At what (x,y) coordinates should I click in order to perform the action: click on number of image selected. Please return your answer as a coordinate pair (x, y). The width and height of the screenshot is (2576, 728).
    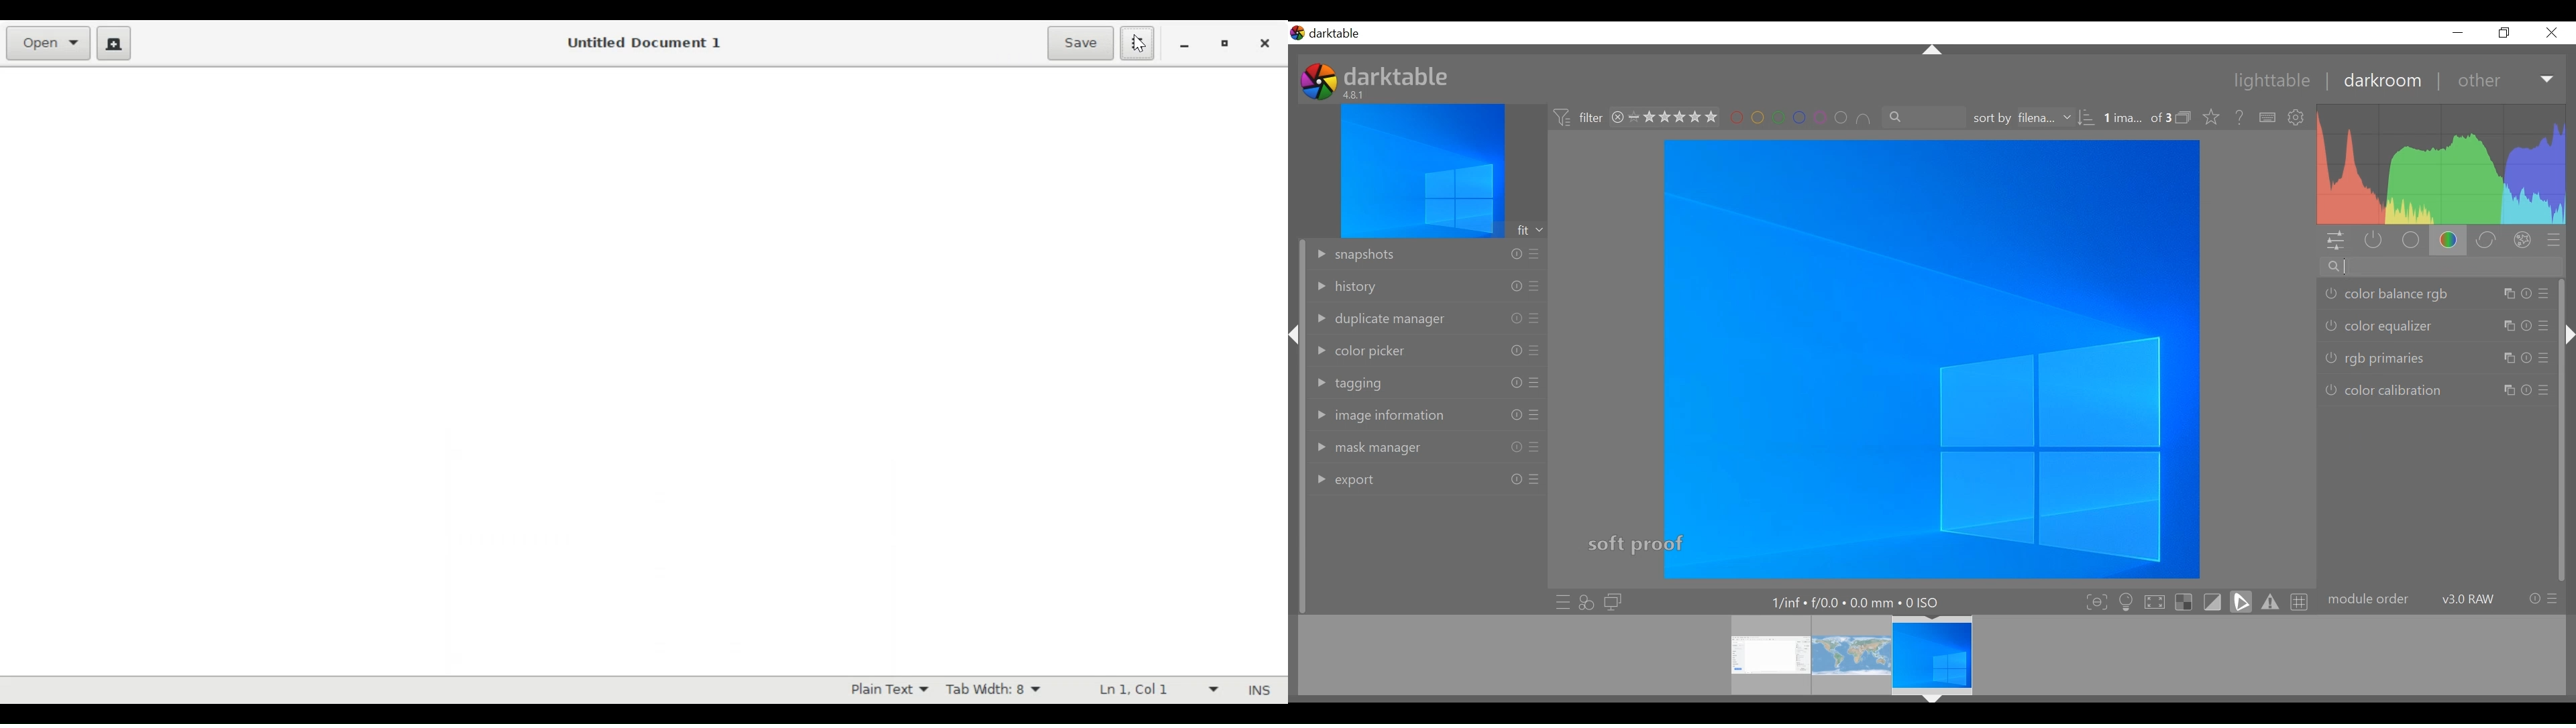
    Looking at the image, I should click on (2137, 119).